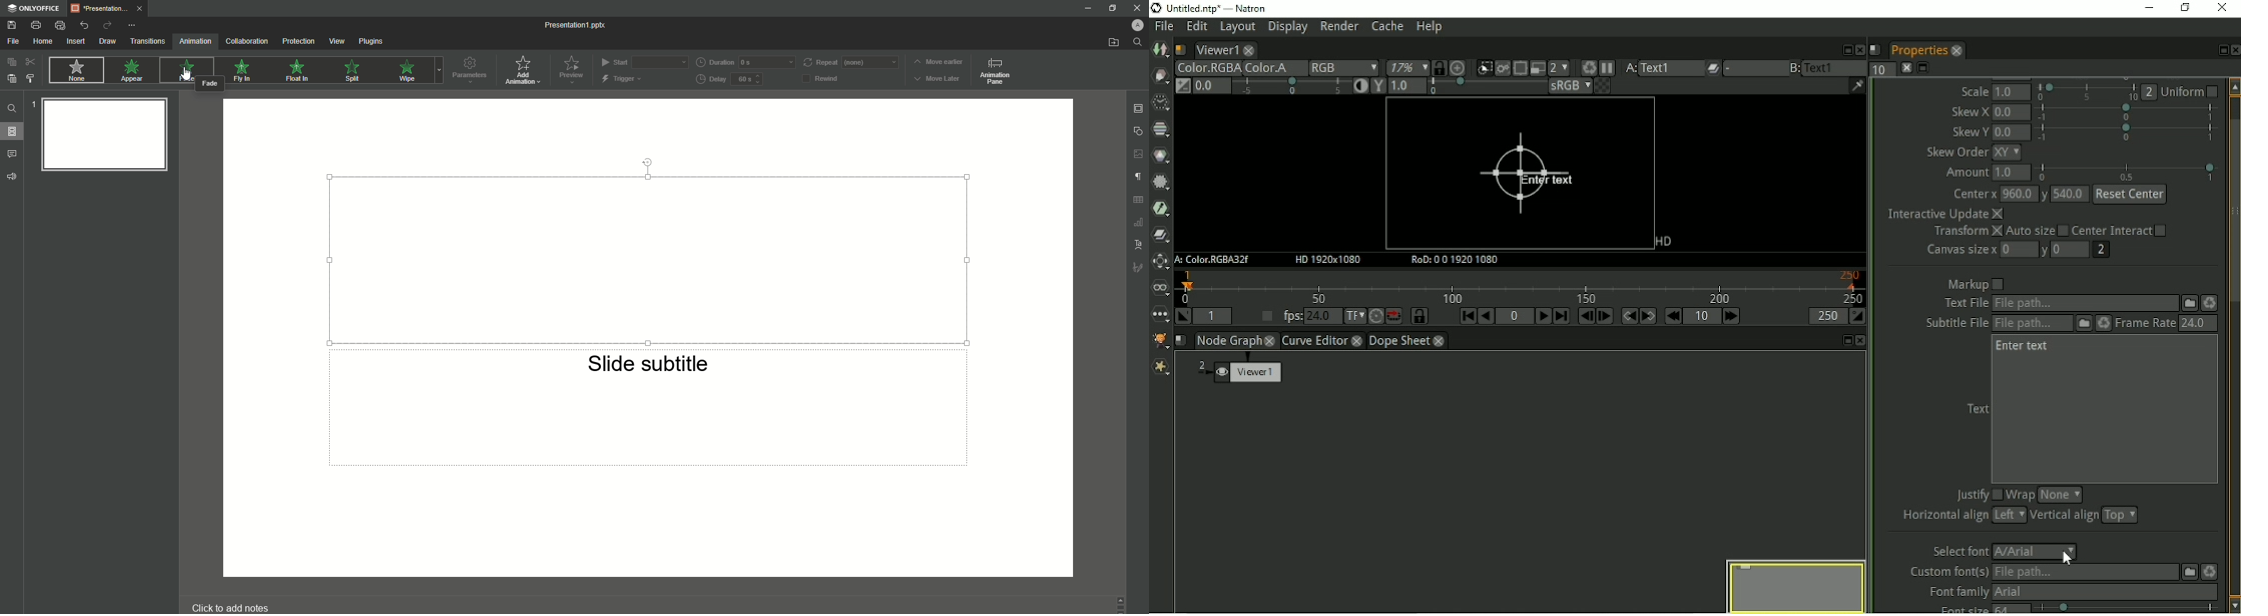 This screenshot has width=2268, height=616. Describe the element at coordinates (193, 42) in the screenshot. I see `Animation` at that location.